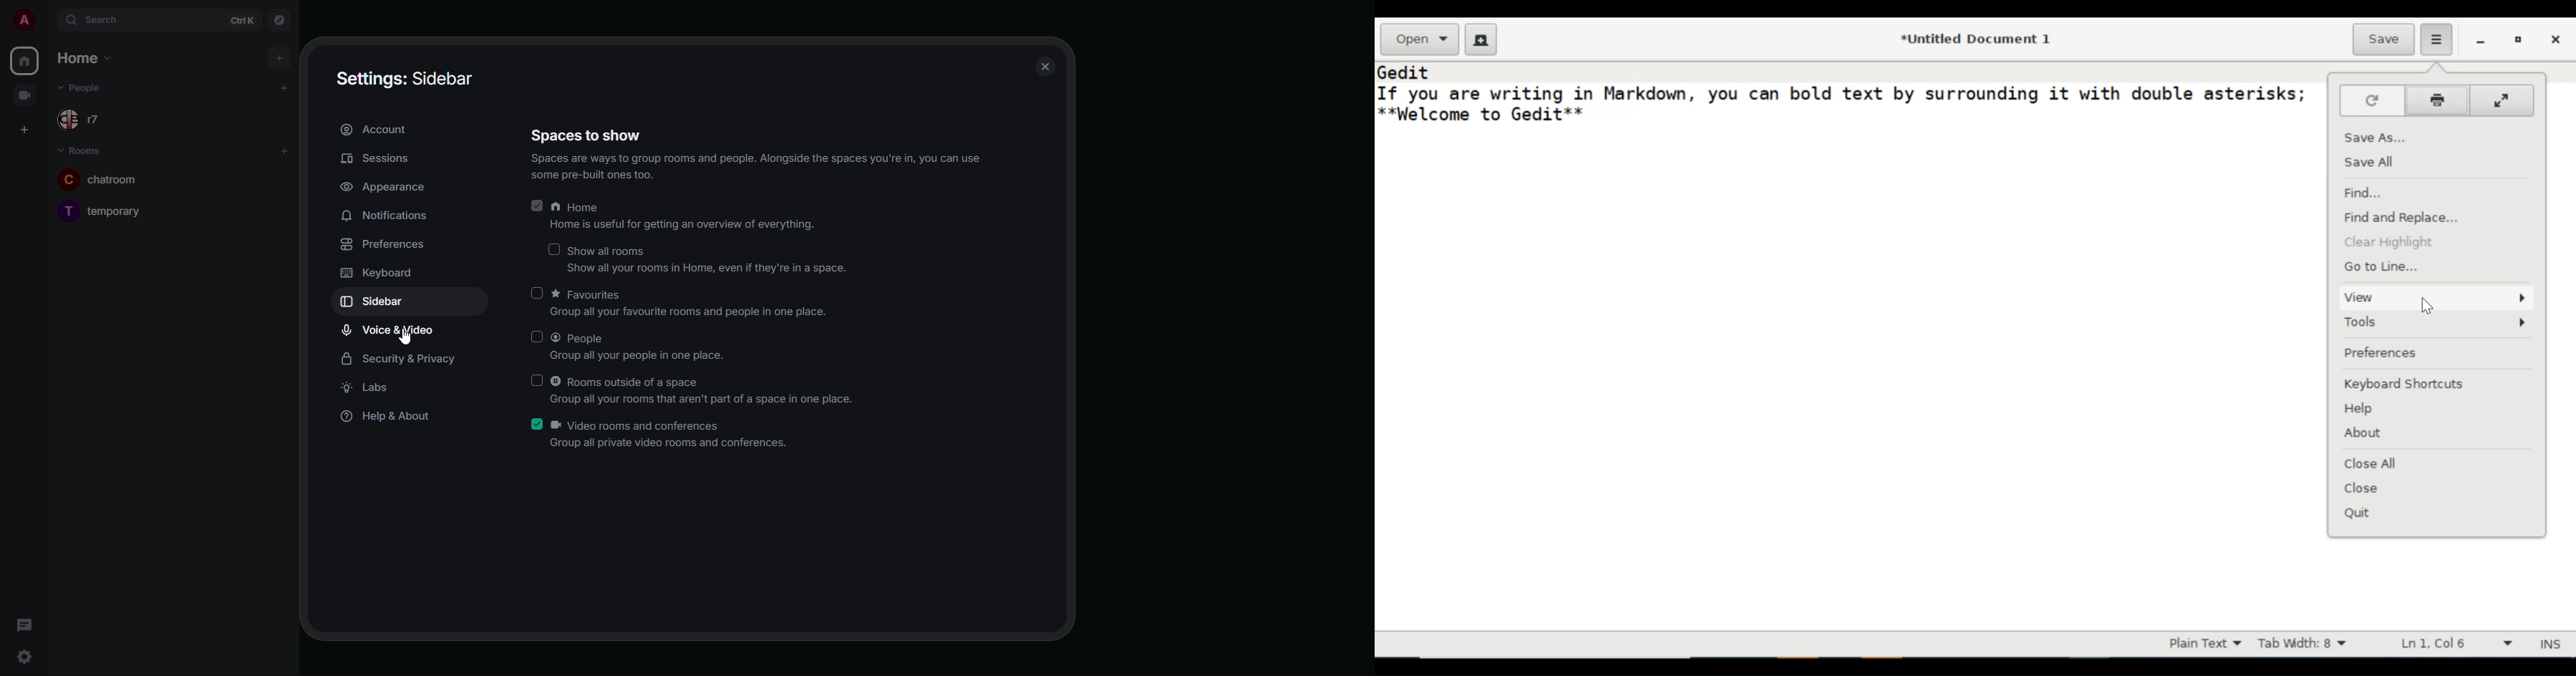 Image resolution: width=2576 pixels, height=700 pixels. I want to click on people, so click(82, 88).